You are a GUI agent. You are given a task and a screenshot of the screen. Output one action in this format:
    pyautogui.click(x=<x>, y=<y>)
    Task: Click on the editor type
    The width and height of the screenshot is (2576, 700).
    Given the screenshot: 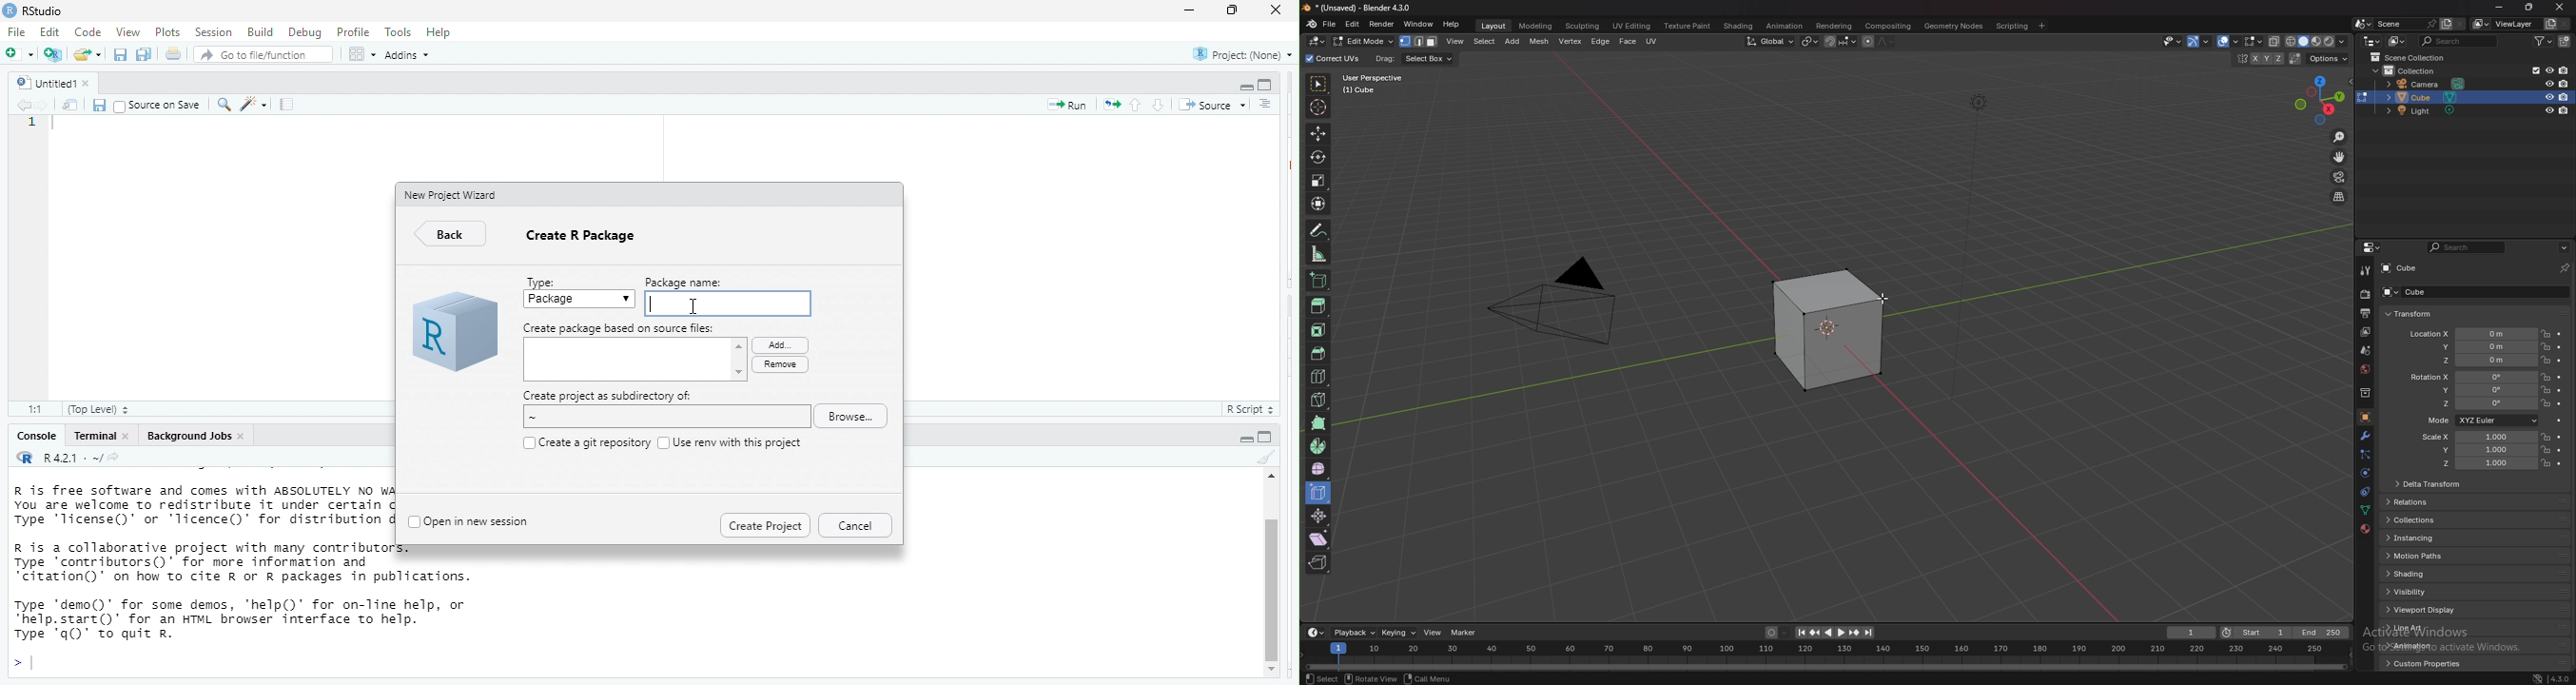 What is the action you would take?
    pyautogui.click(x=2373, y=41)
    